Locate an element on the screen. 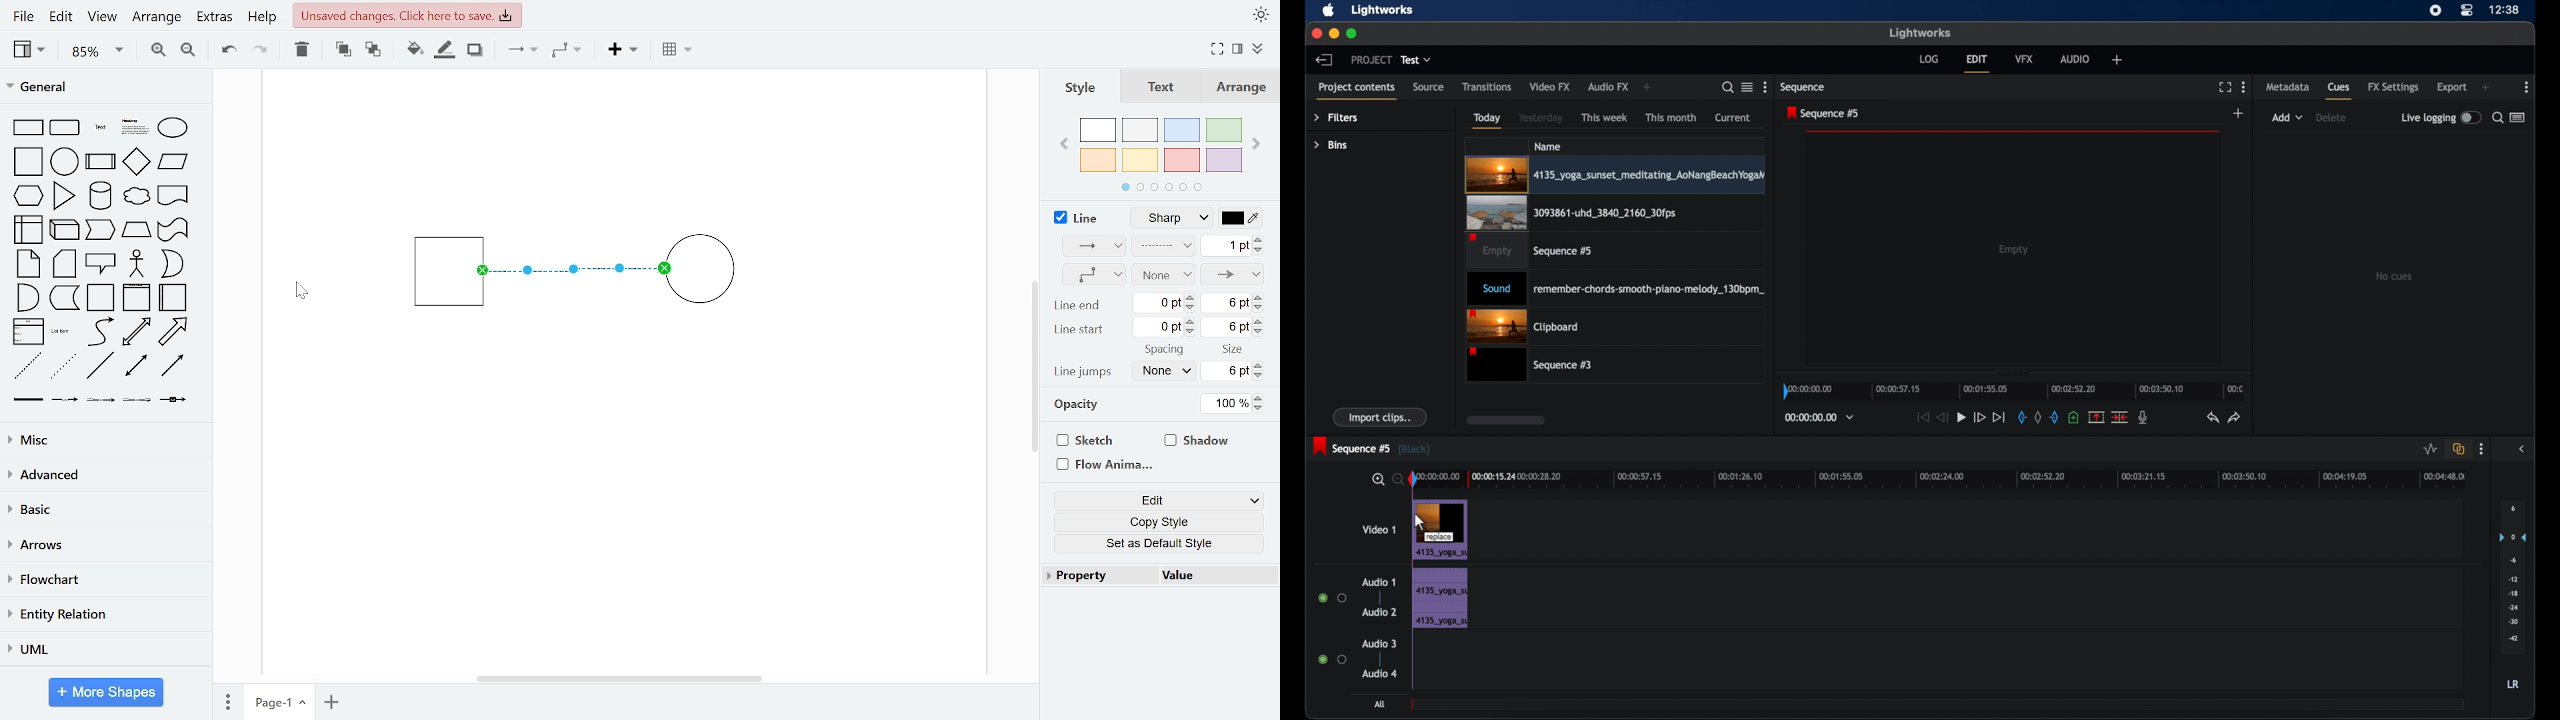  timeline  scale is located at coordinates (2012, 389).